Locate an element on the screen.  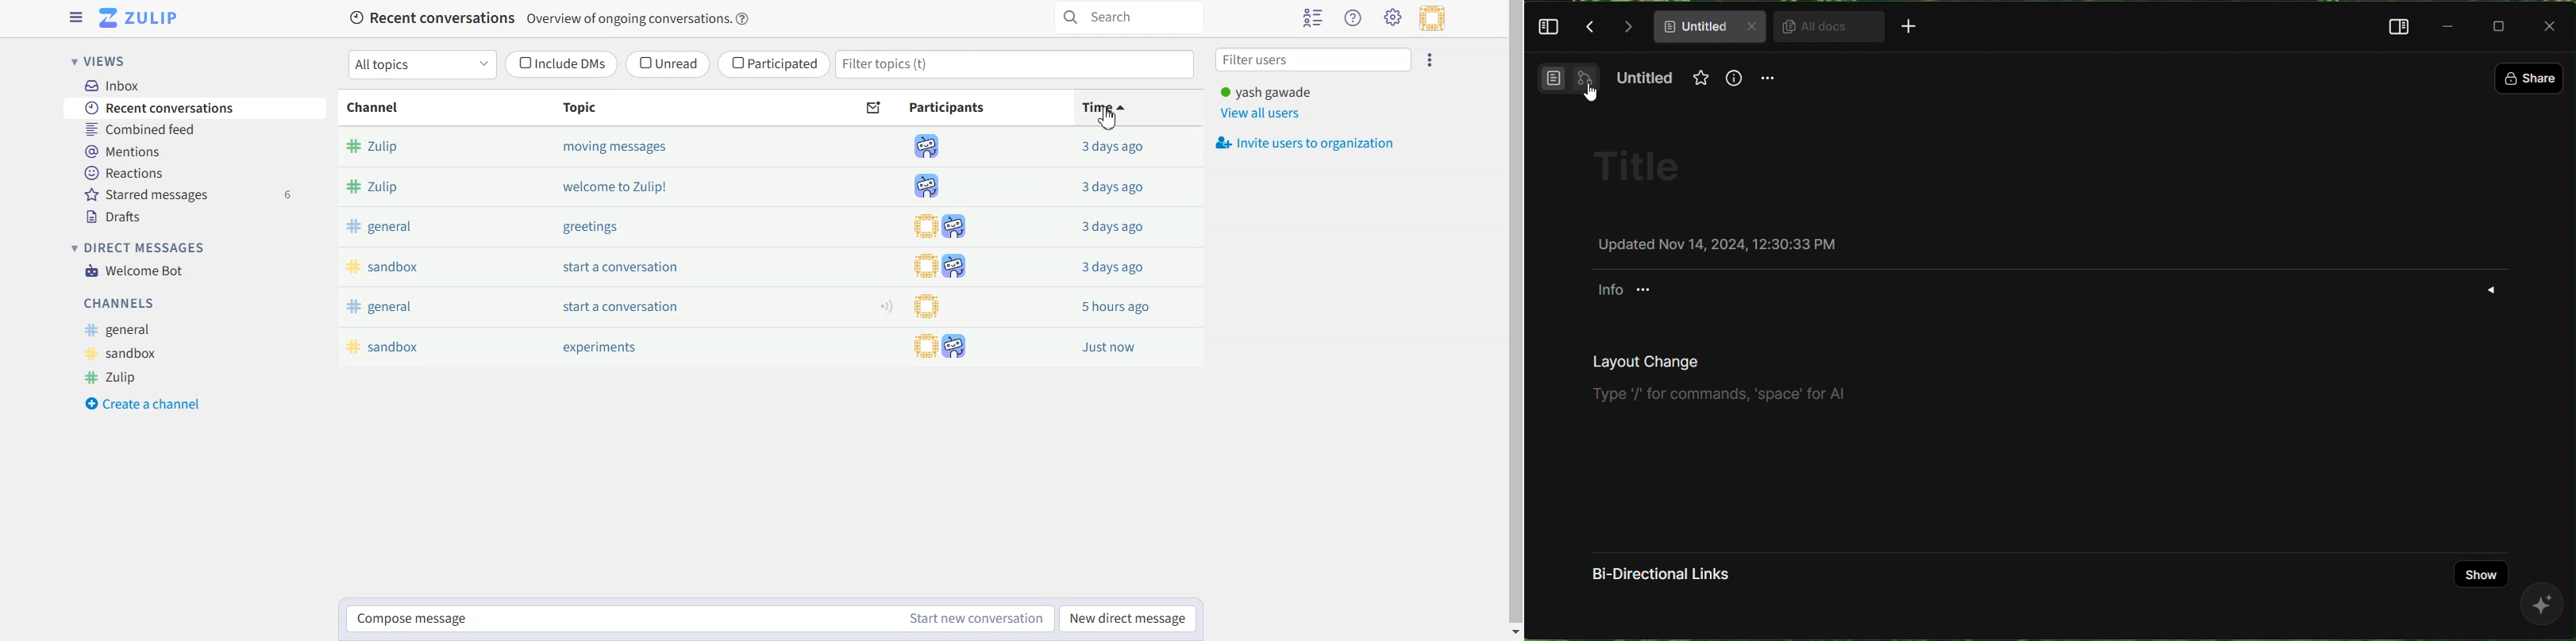
Mentions is located at coordinates (194, 150).